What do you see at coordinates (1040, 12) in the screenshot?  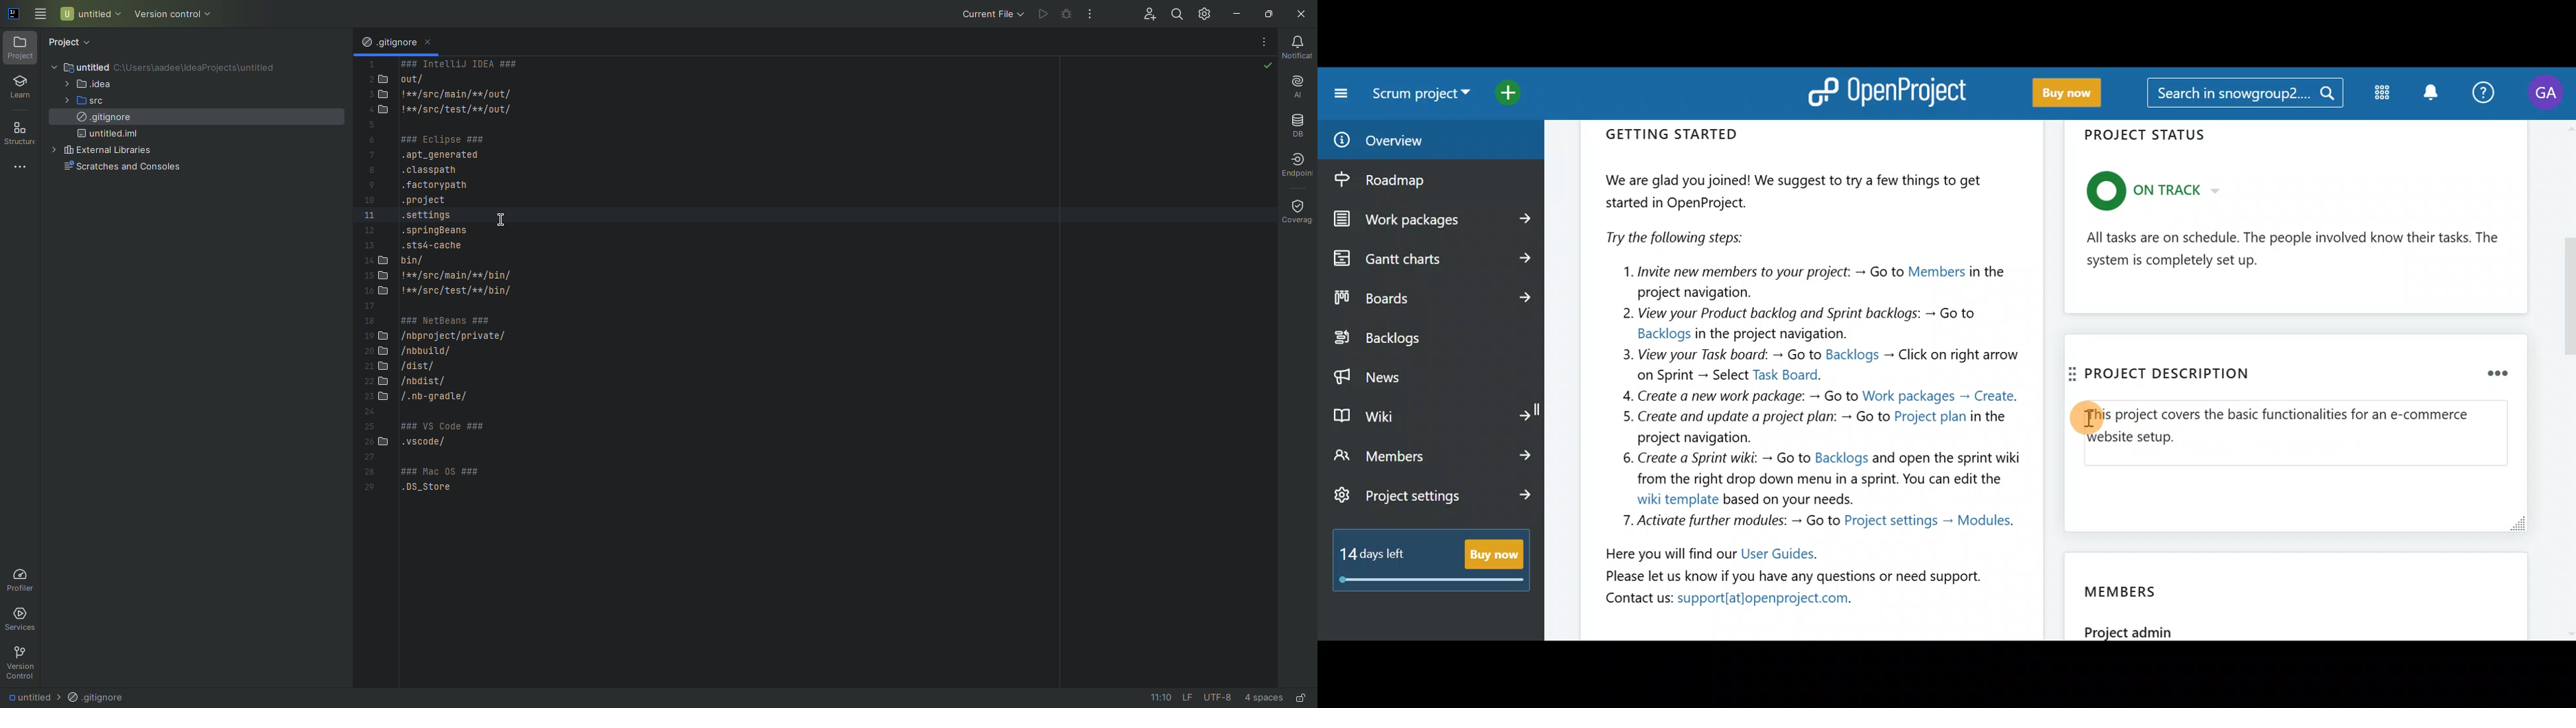 I see `Play` at bounding box center [1040, 12].